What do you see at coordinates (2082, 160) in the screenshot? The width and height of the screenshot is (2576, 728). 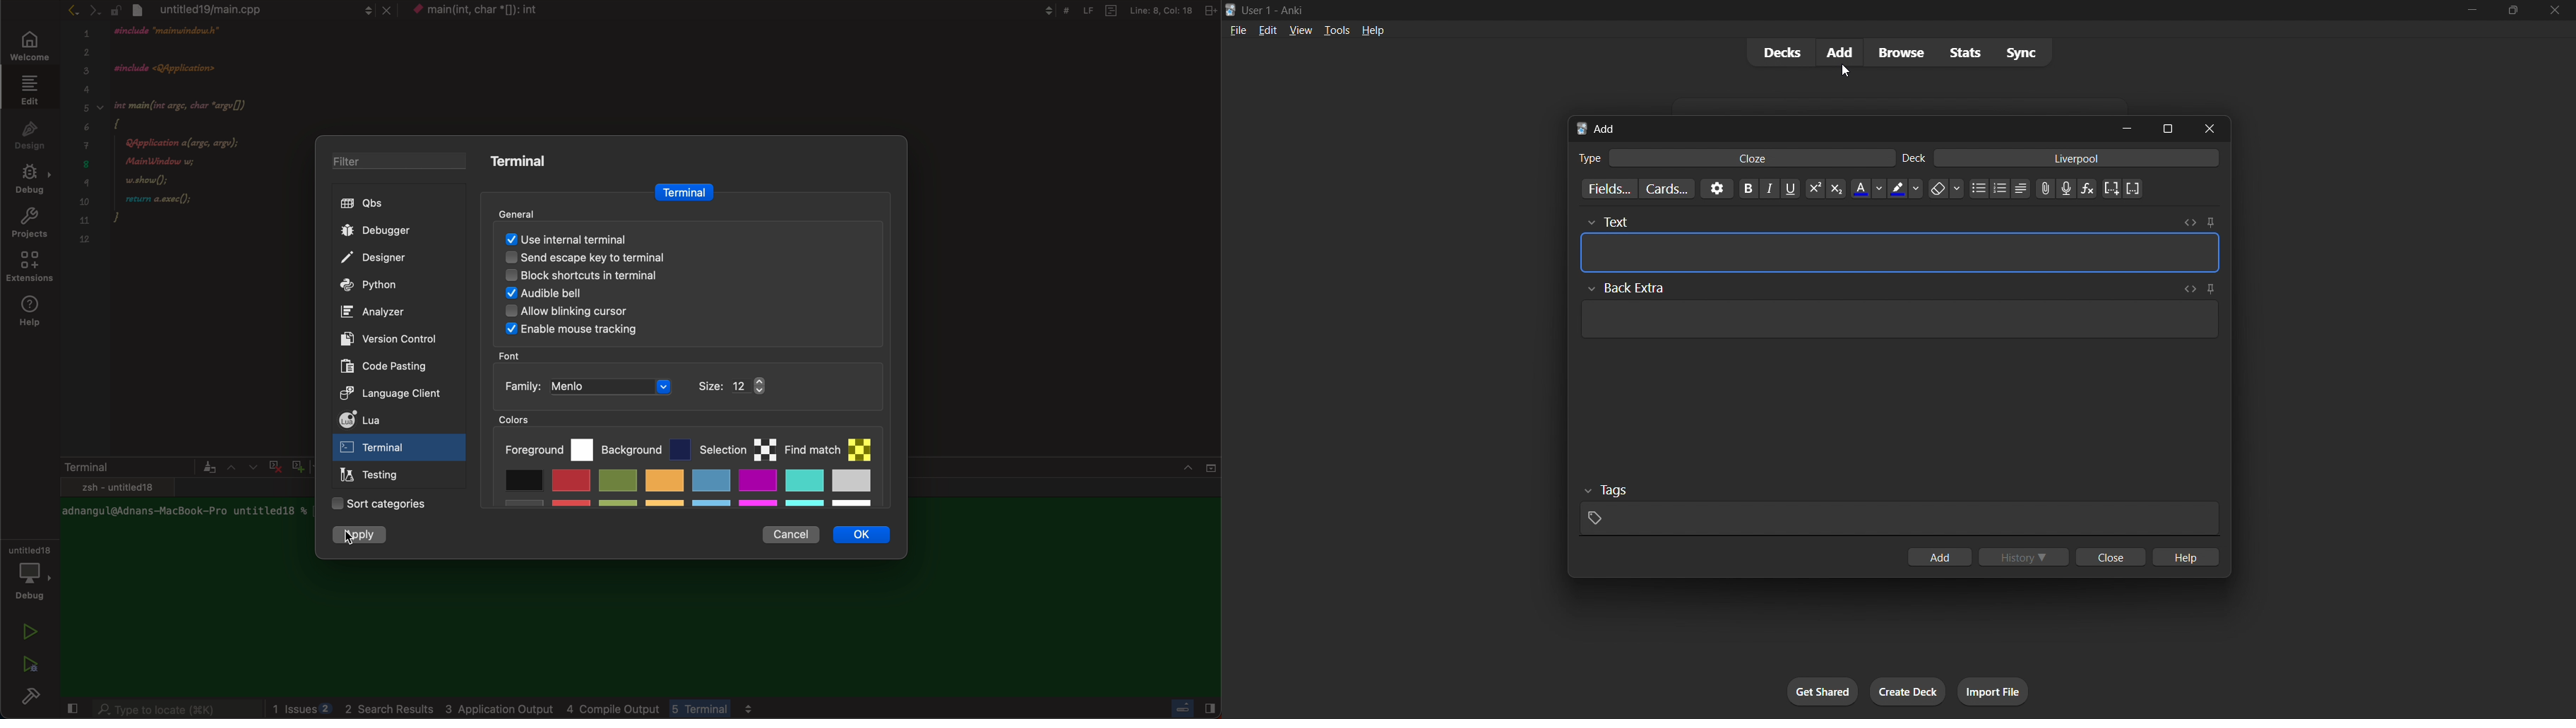 I see `liverpool deck` at bounding box center [2082, 160].